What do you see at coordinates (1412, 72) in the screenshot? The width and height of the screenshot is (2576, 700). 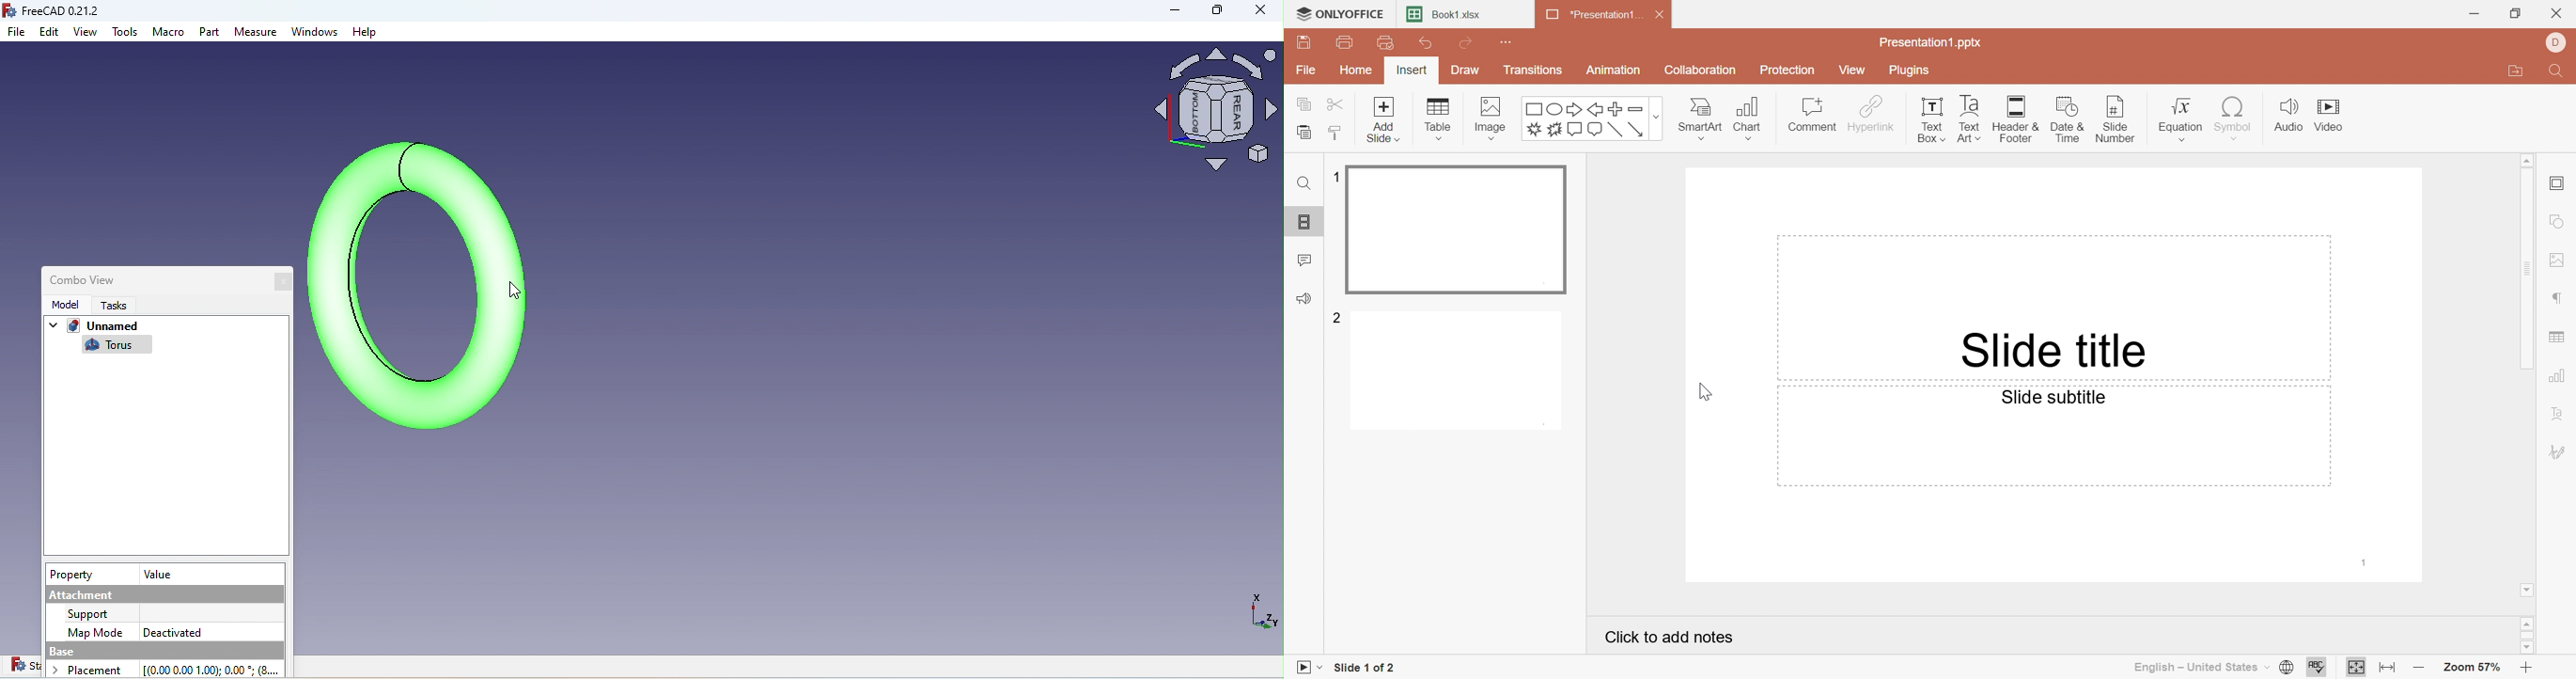 I see `Insert` at bounding box center [1412, 72].